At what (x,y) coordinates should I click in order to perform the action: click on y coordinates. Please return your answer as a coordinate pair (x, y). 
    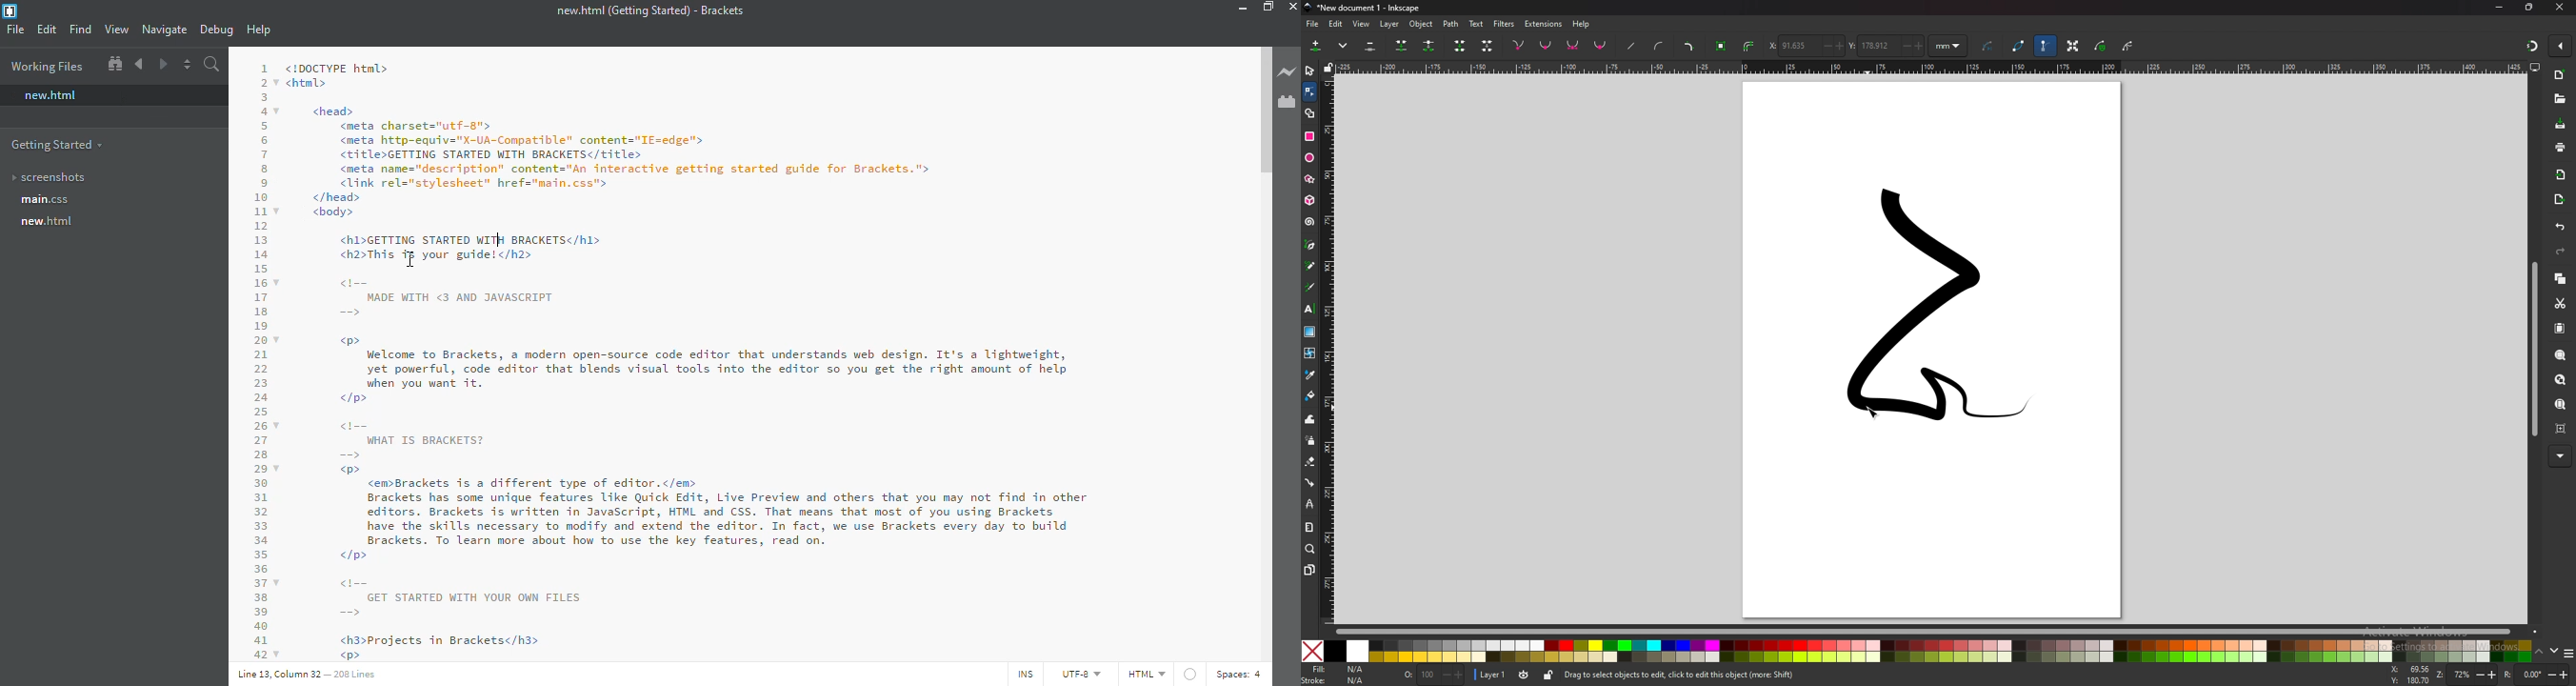
    Looking at the image, I should click on (1886, 46).